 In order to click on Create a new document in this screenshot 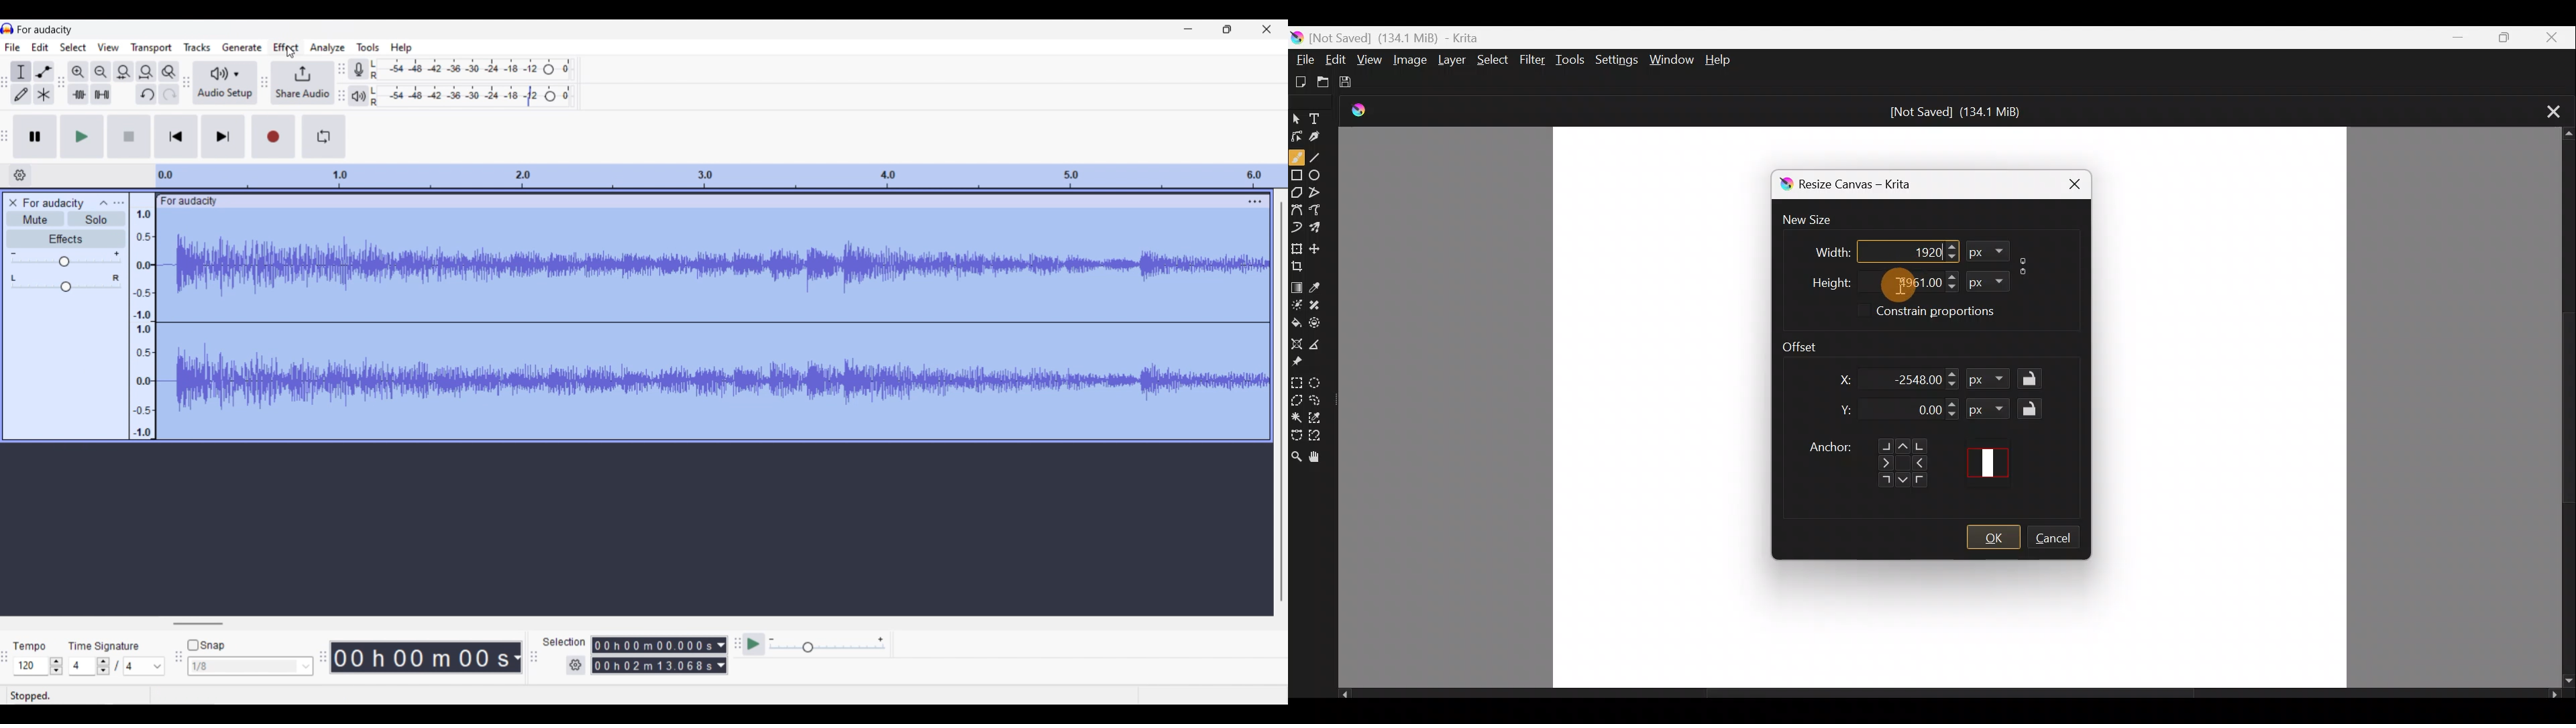, I will do `click(1301, 81)`.